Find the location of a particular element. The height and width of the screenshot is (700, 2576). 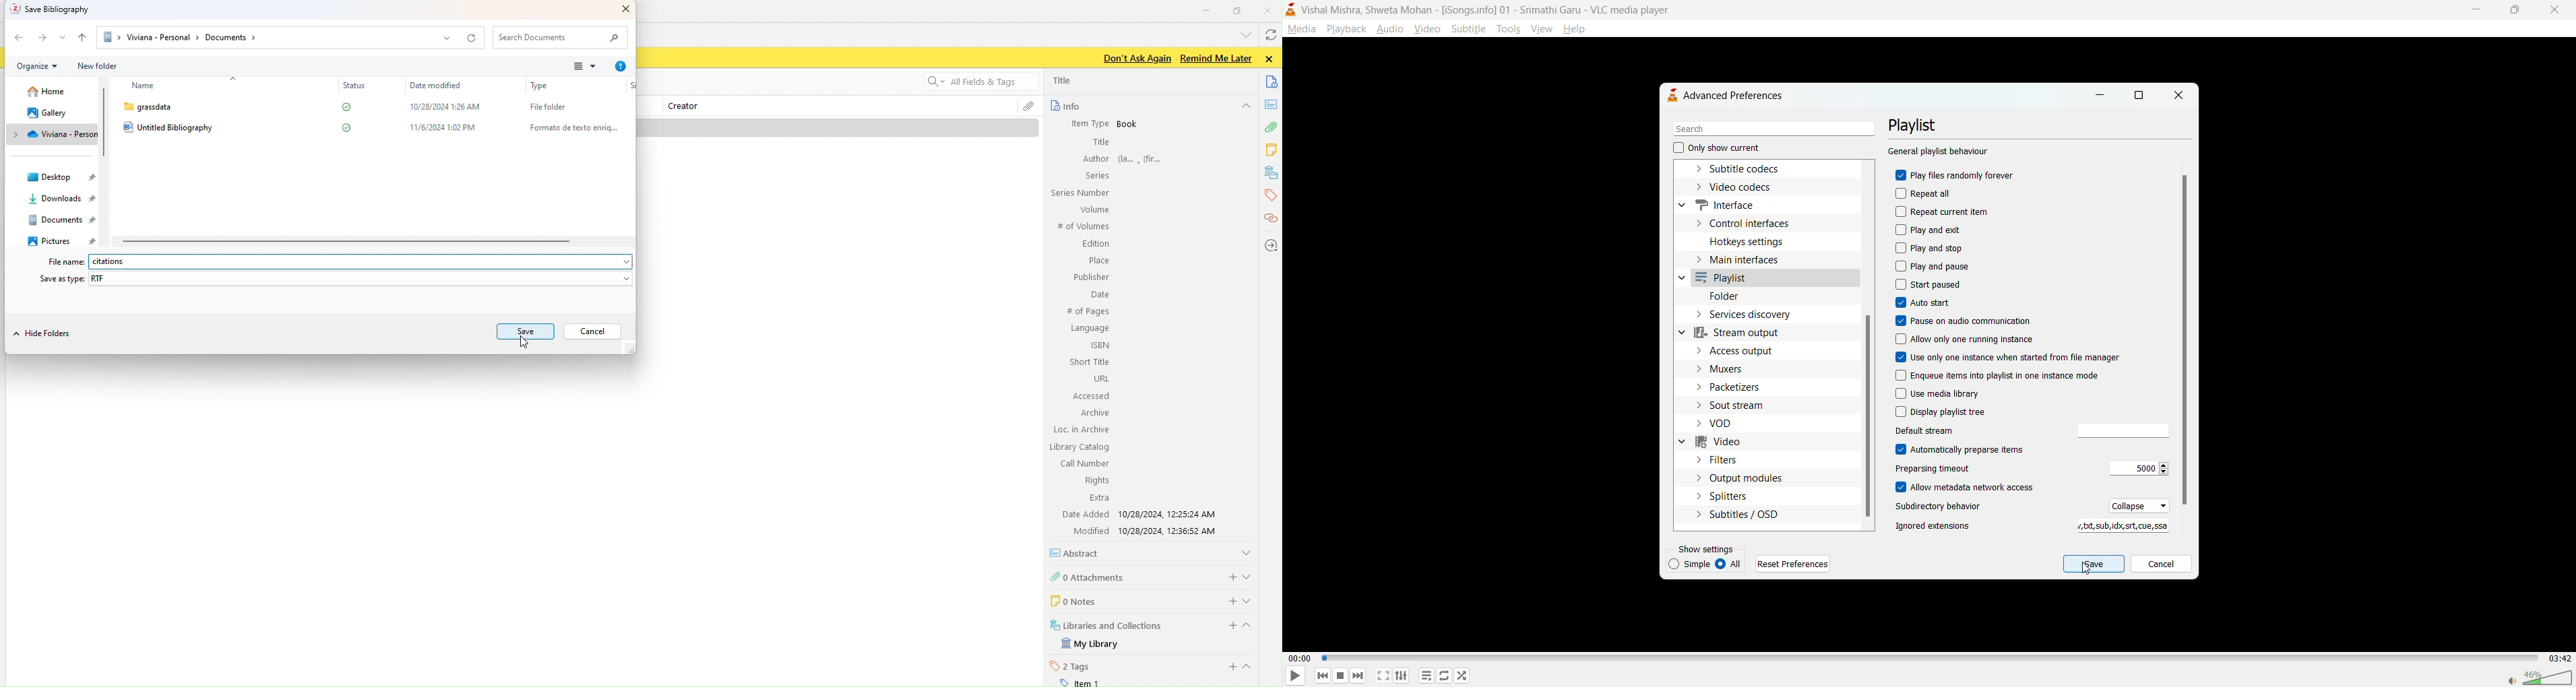

show is located at coordinates (1252, 666).